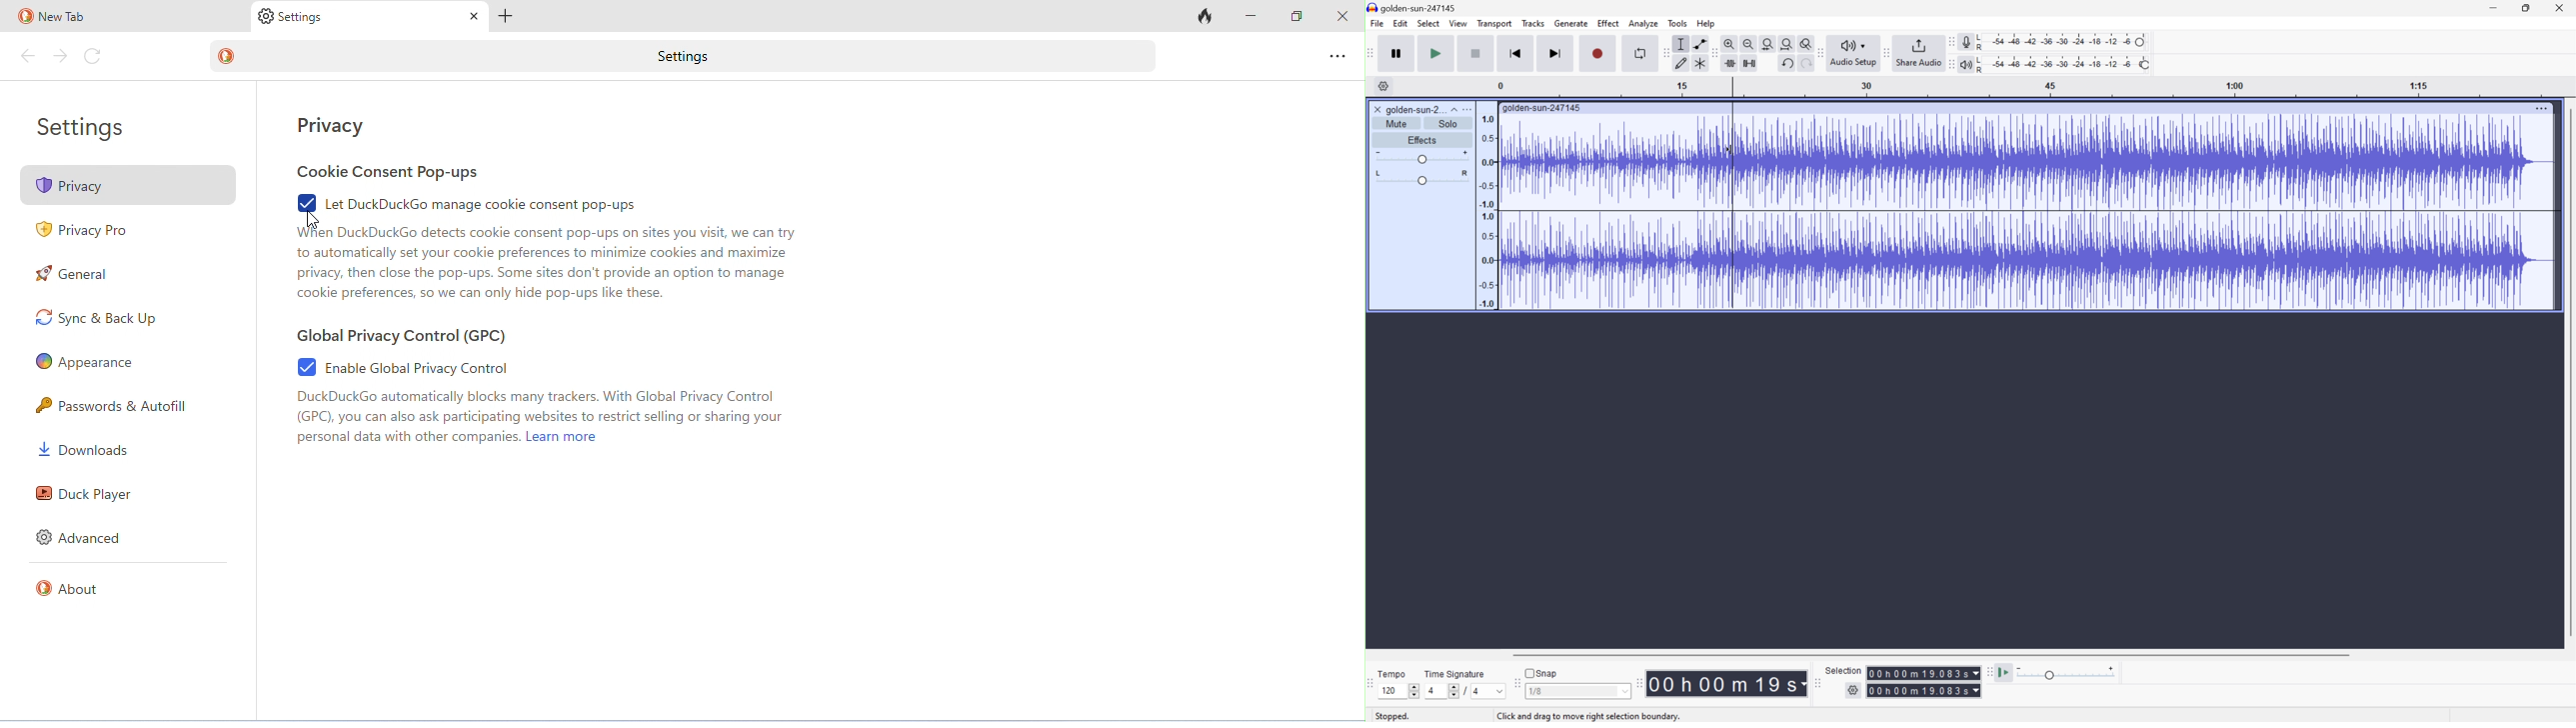  What do you see at coordinates (1807, 42) in the screenshot?
I see `Zoom toggle` at bounding box center [1807, 42].